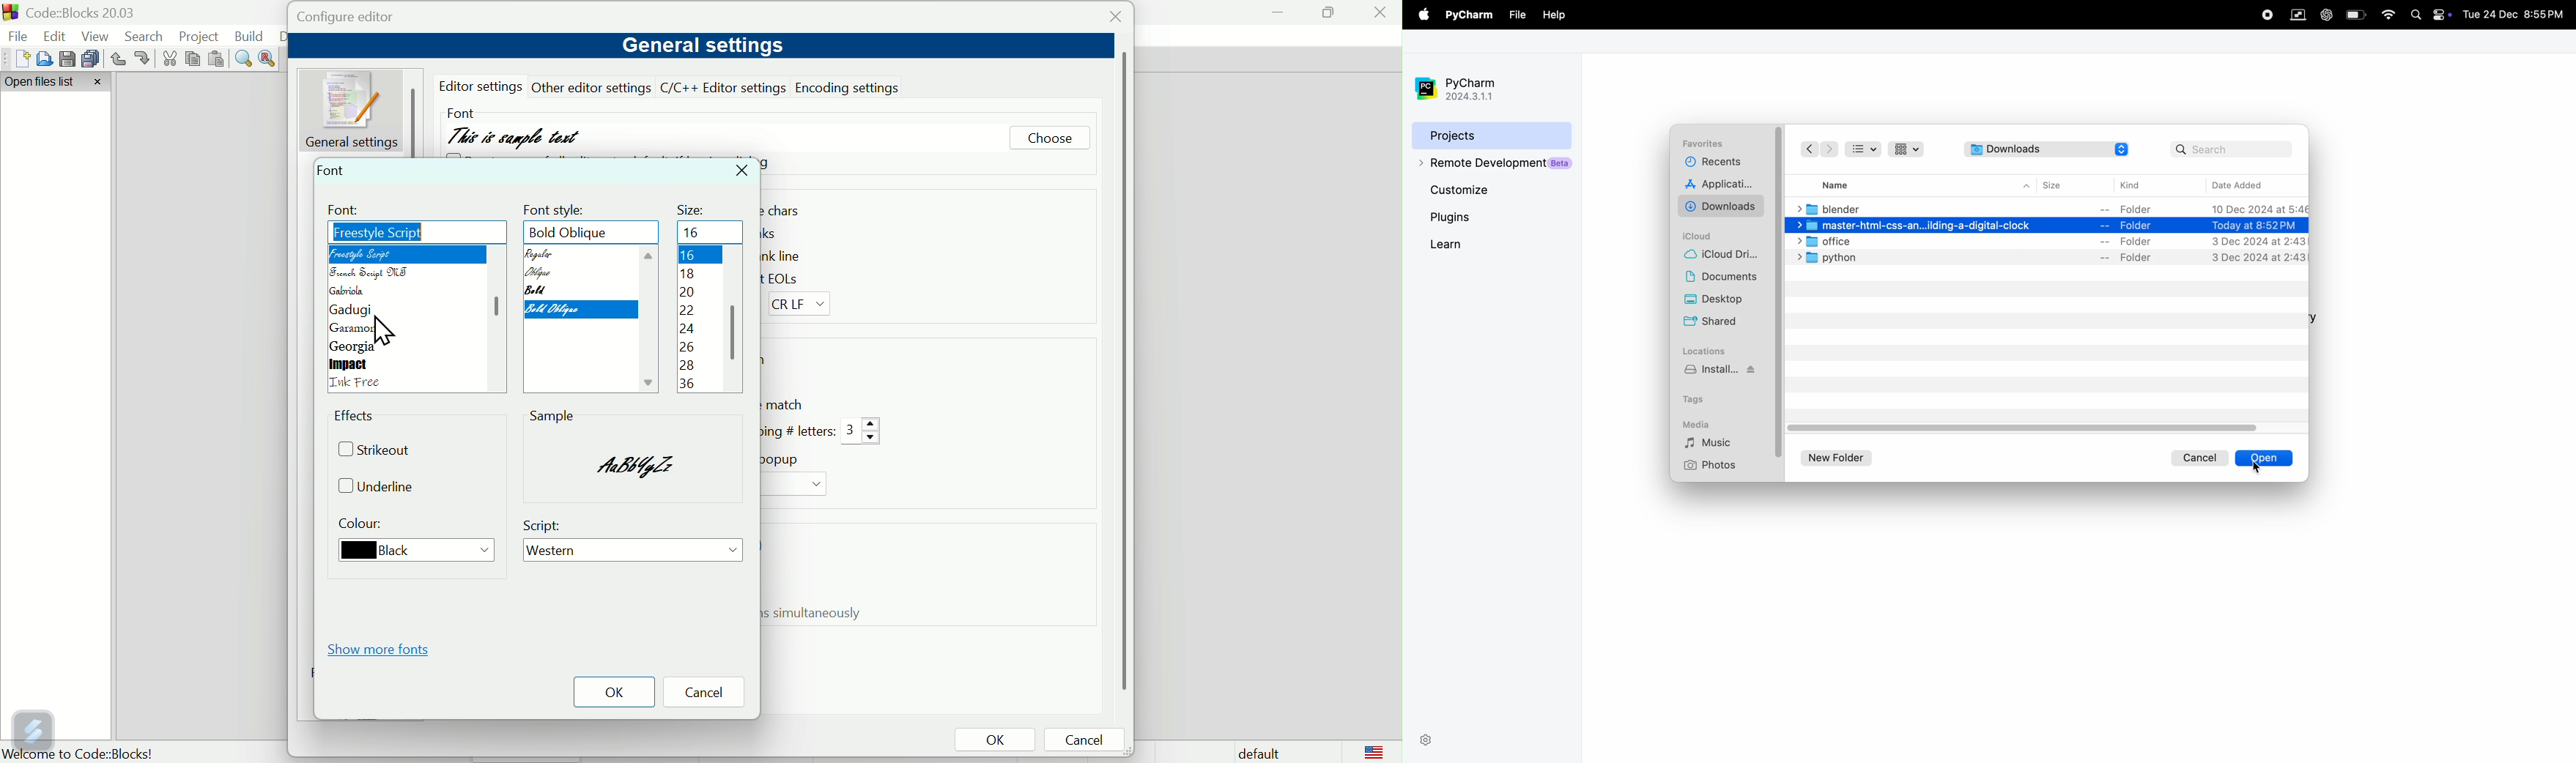  What do you see at coordinates (2444, 14) in the screenshot?
I see `battery` at bounding box center [2444, 14].